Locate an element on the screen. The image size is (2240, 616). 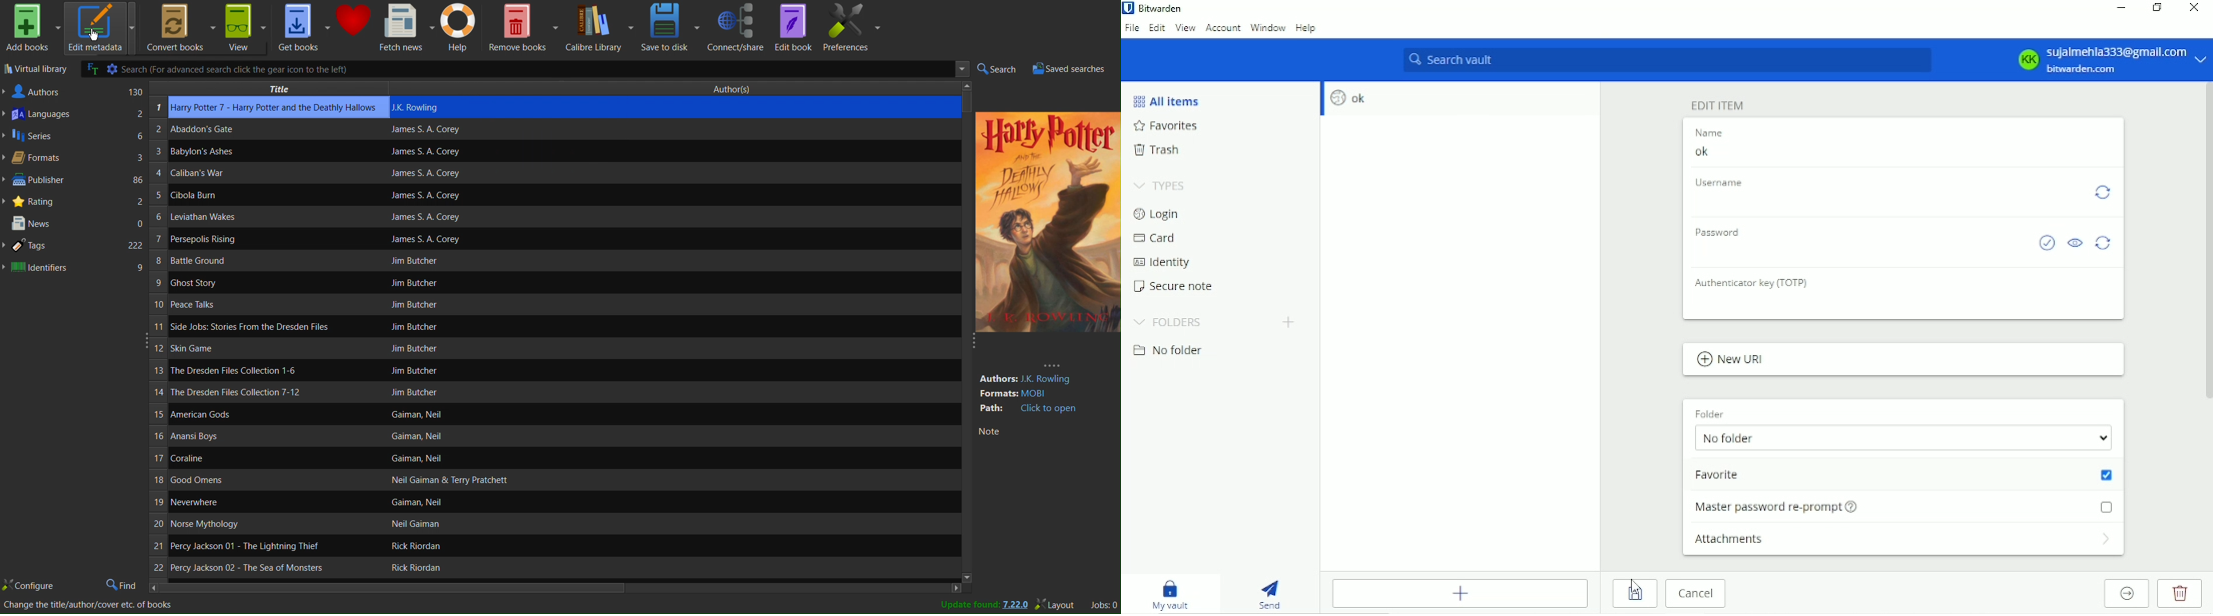
authors is located at coordinates (1040, 374).